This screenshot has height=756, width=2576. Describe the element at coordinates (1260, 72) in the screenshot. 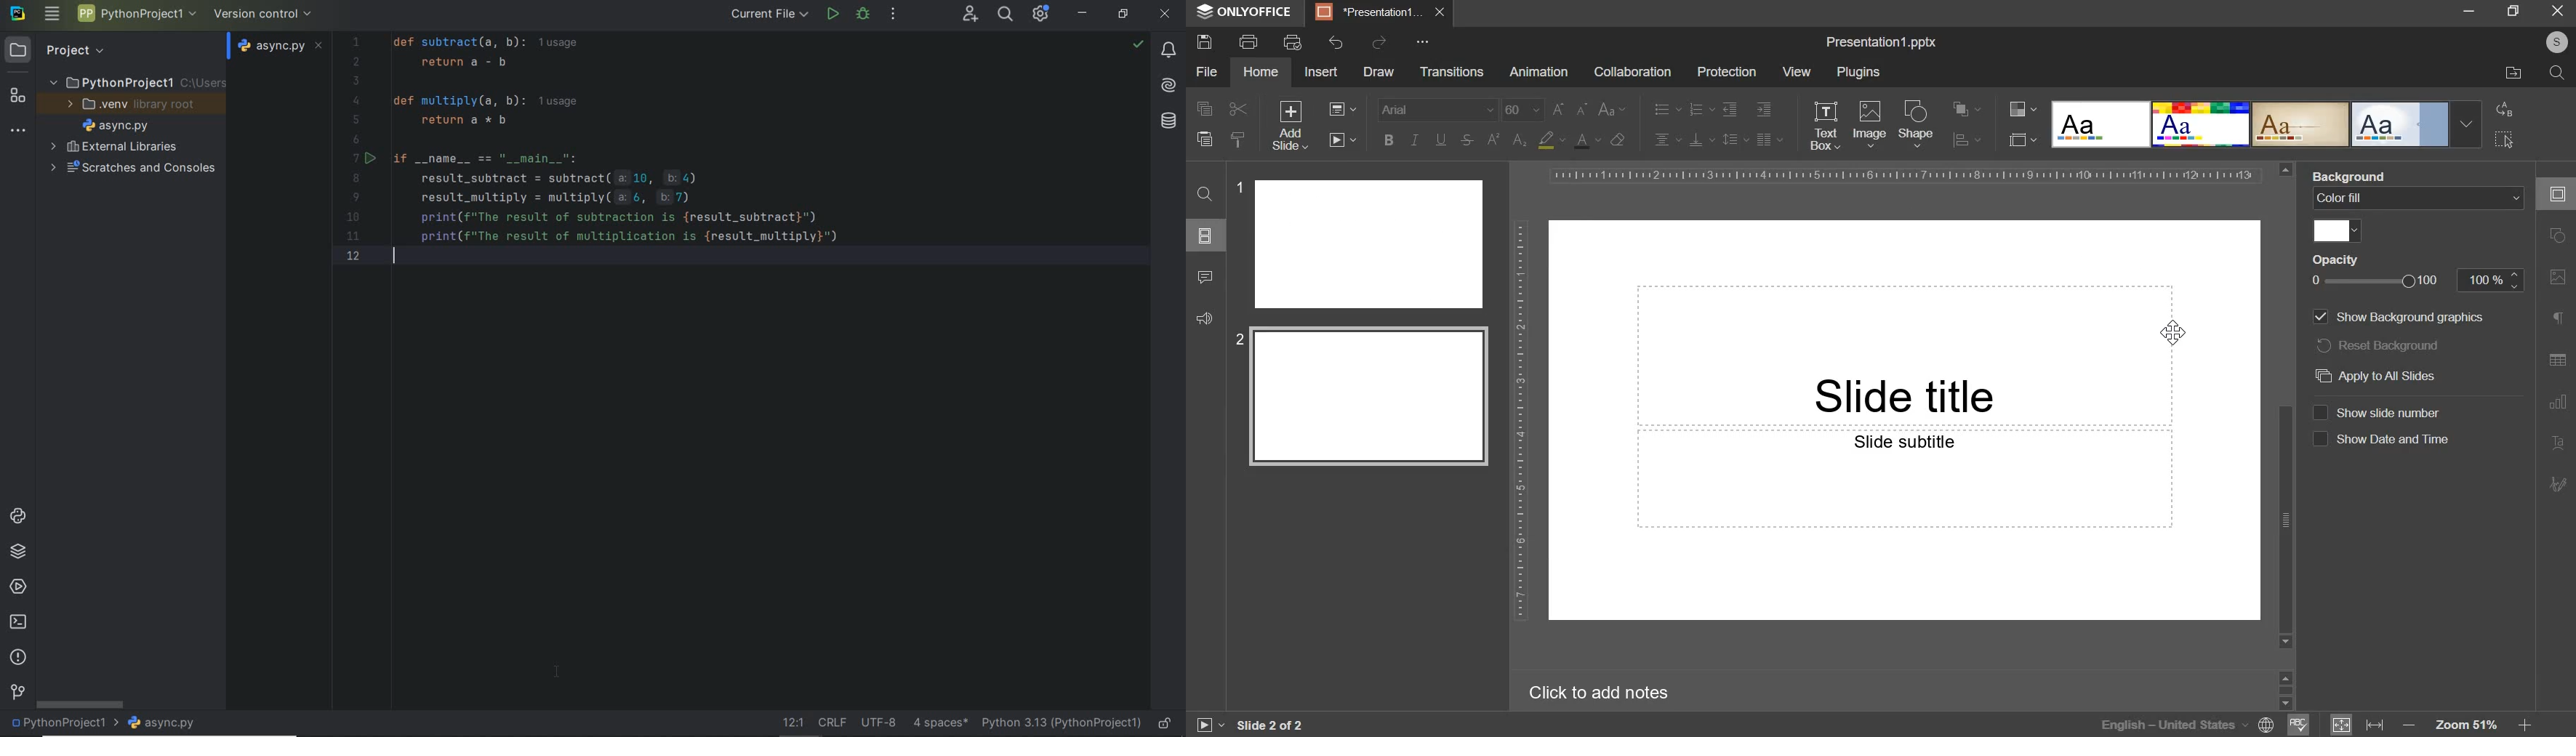

I see `home` at that location.